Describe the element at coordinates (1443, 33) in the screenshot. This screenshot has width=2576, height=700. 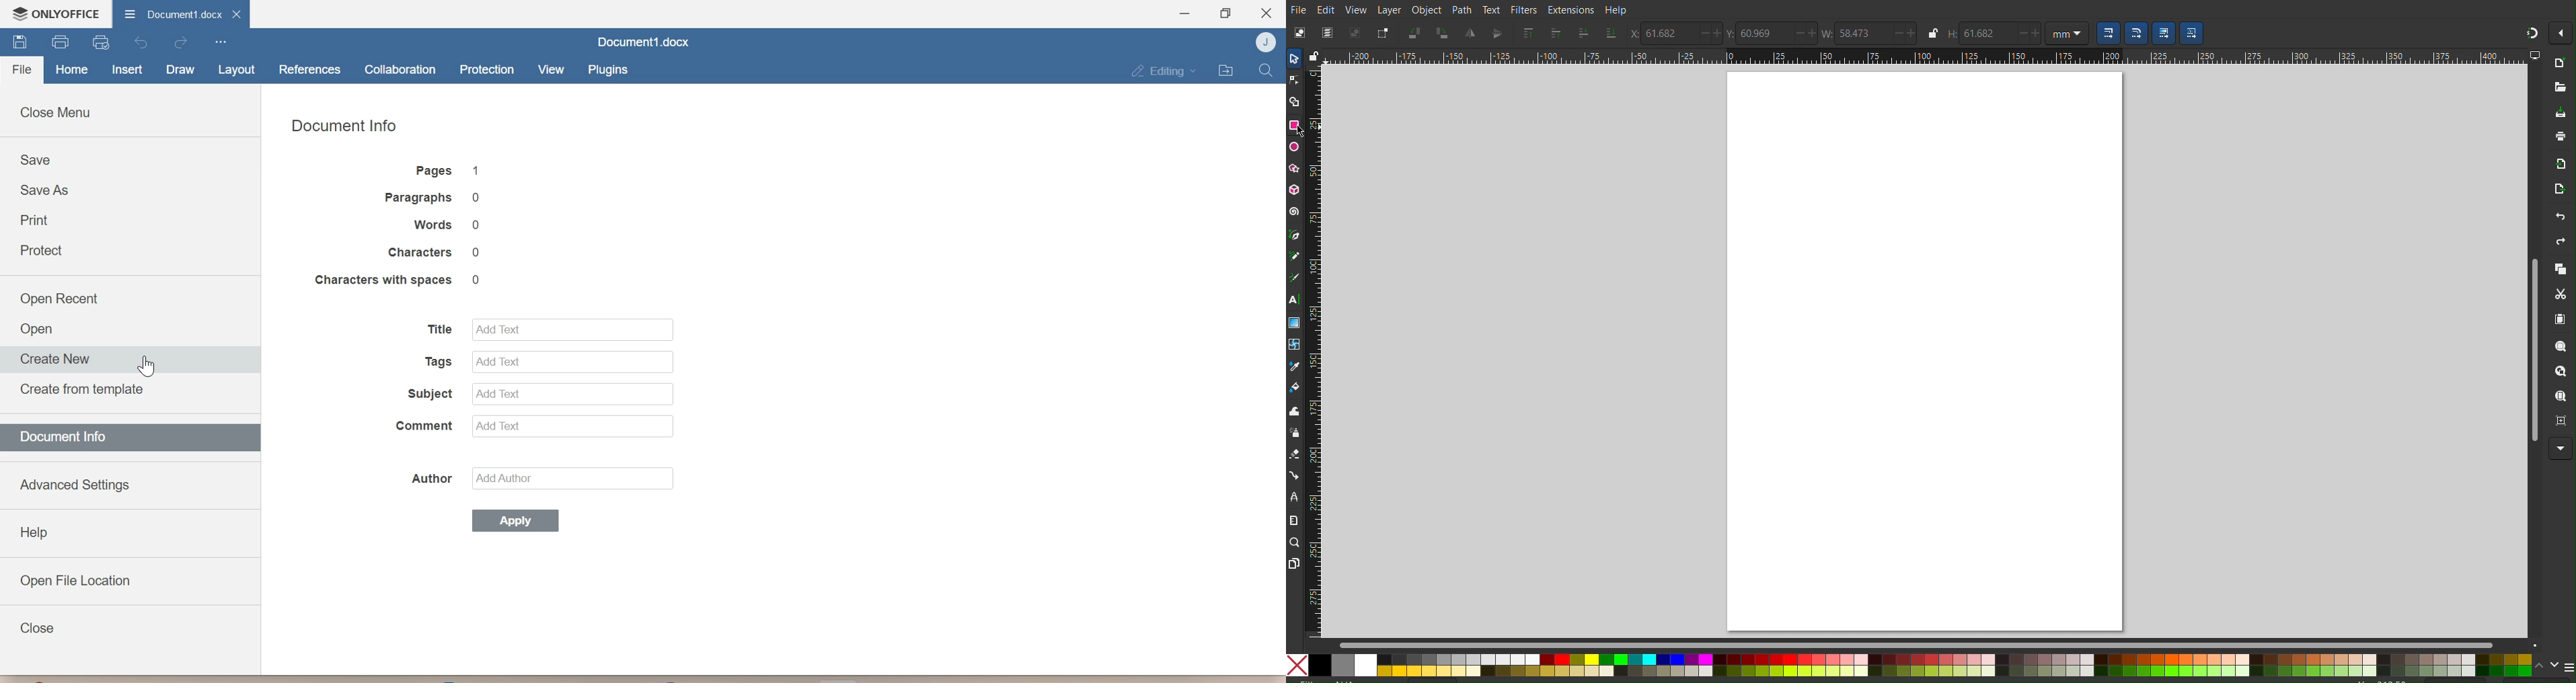
I see `Rotate CW` at that location.